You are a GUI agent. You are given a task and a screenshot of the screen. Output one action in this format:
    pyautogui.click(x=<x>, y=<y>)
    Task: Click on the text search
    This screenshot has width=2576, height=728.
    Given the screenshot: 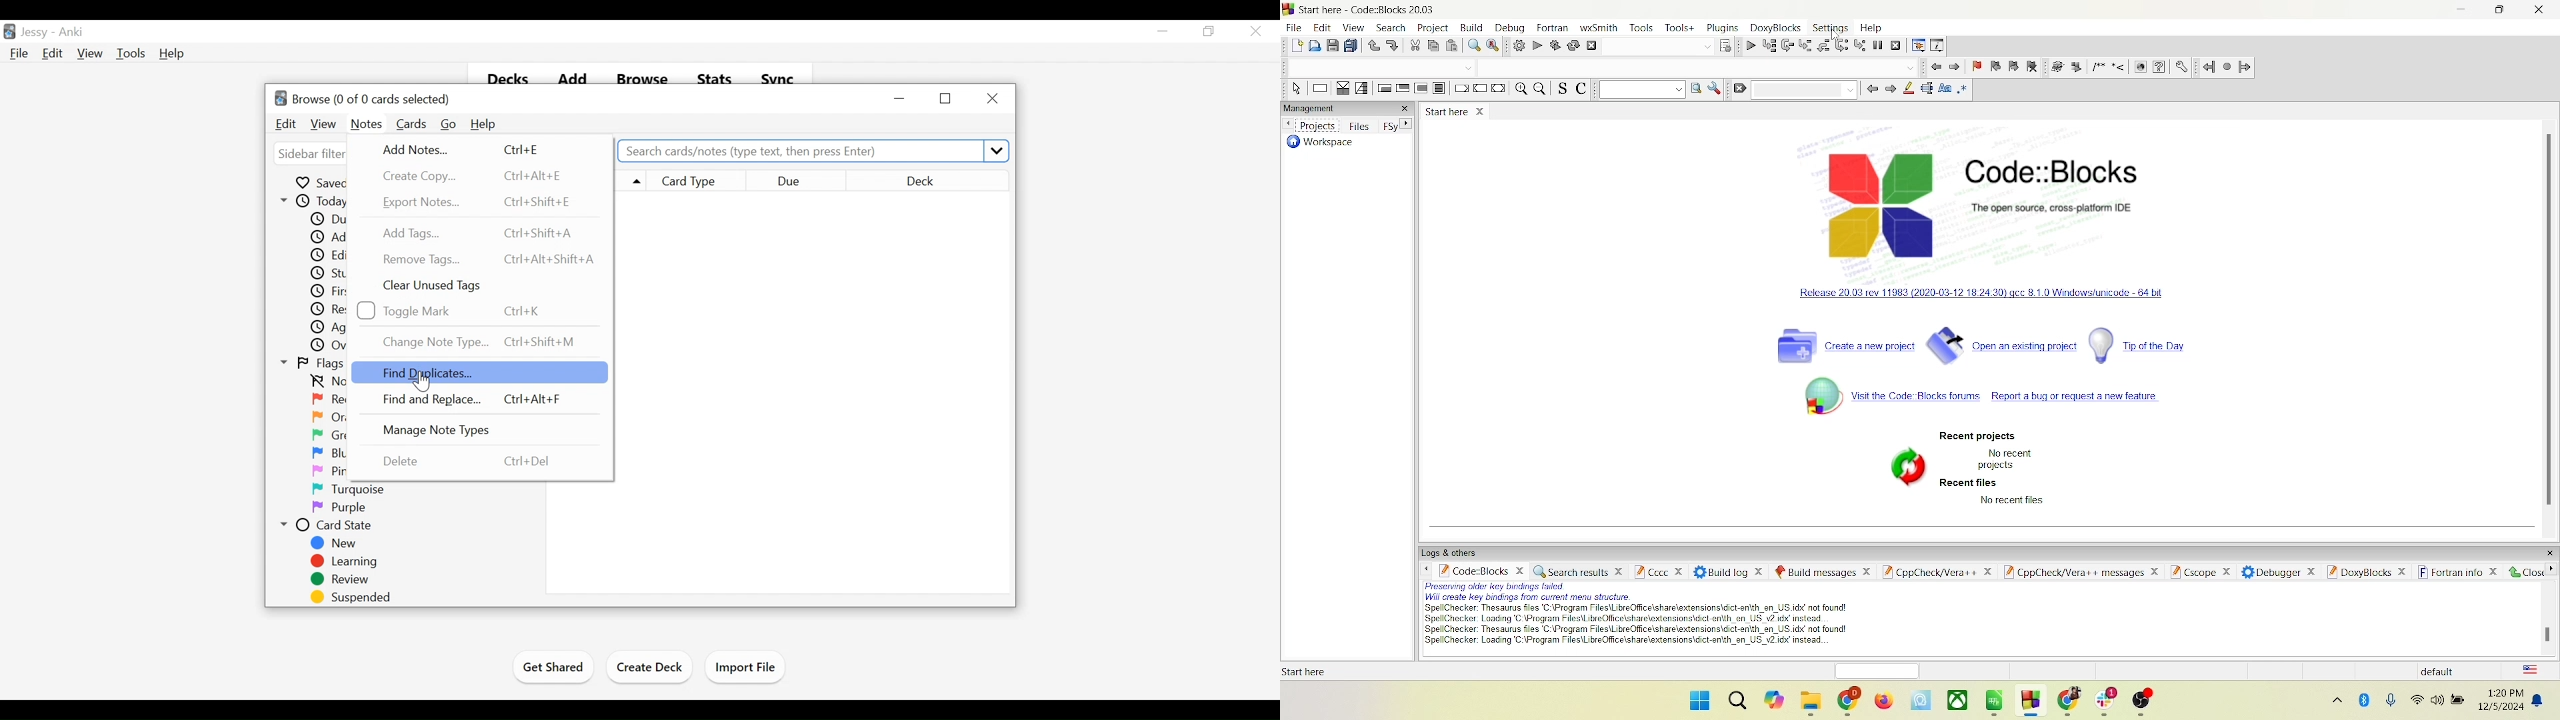 What is the action you would take?
    pyautogui.click(x=1636, y=91)
    